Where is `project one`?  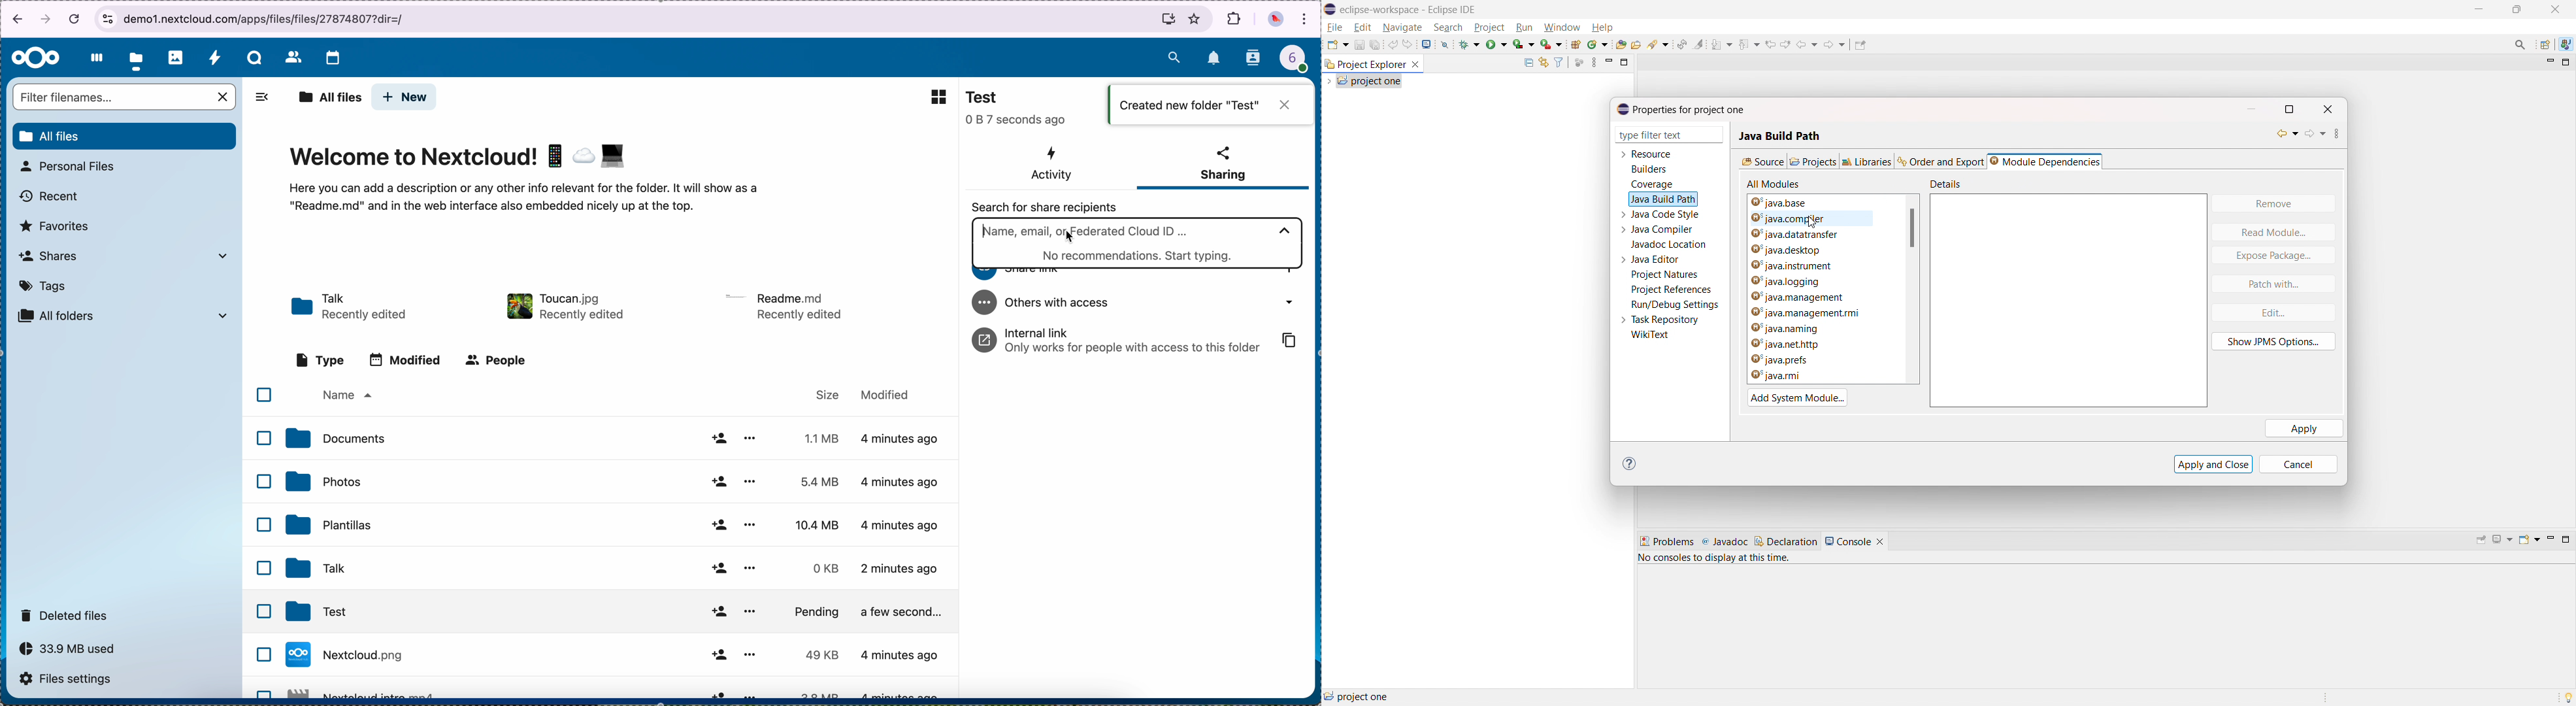
project one is located at coordinates (1370, 80).